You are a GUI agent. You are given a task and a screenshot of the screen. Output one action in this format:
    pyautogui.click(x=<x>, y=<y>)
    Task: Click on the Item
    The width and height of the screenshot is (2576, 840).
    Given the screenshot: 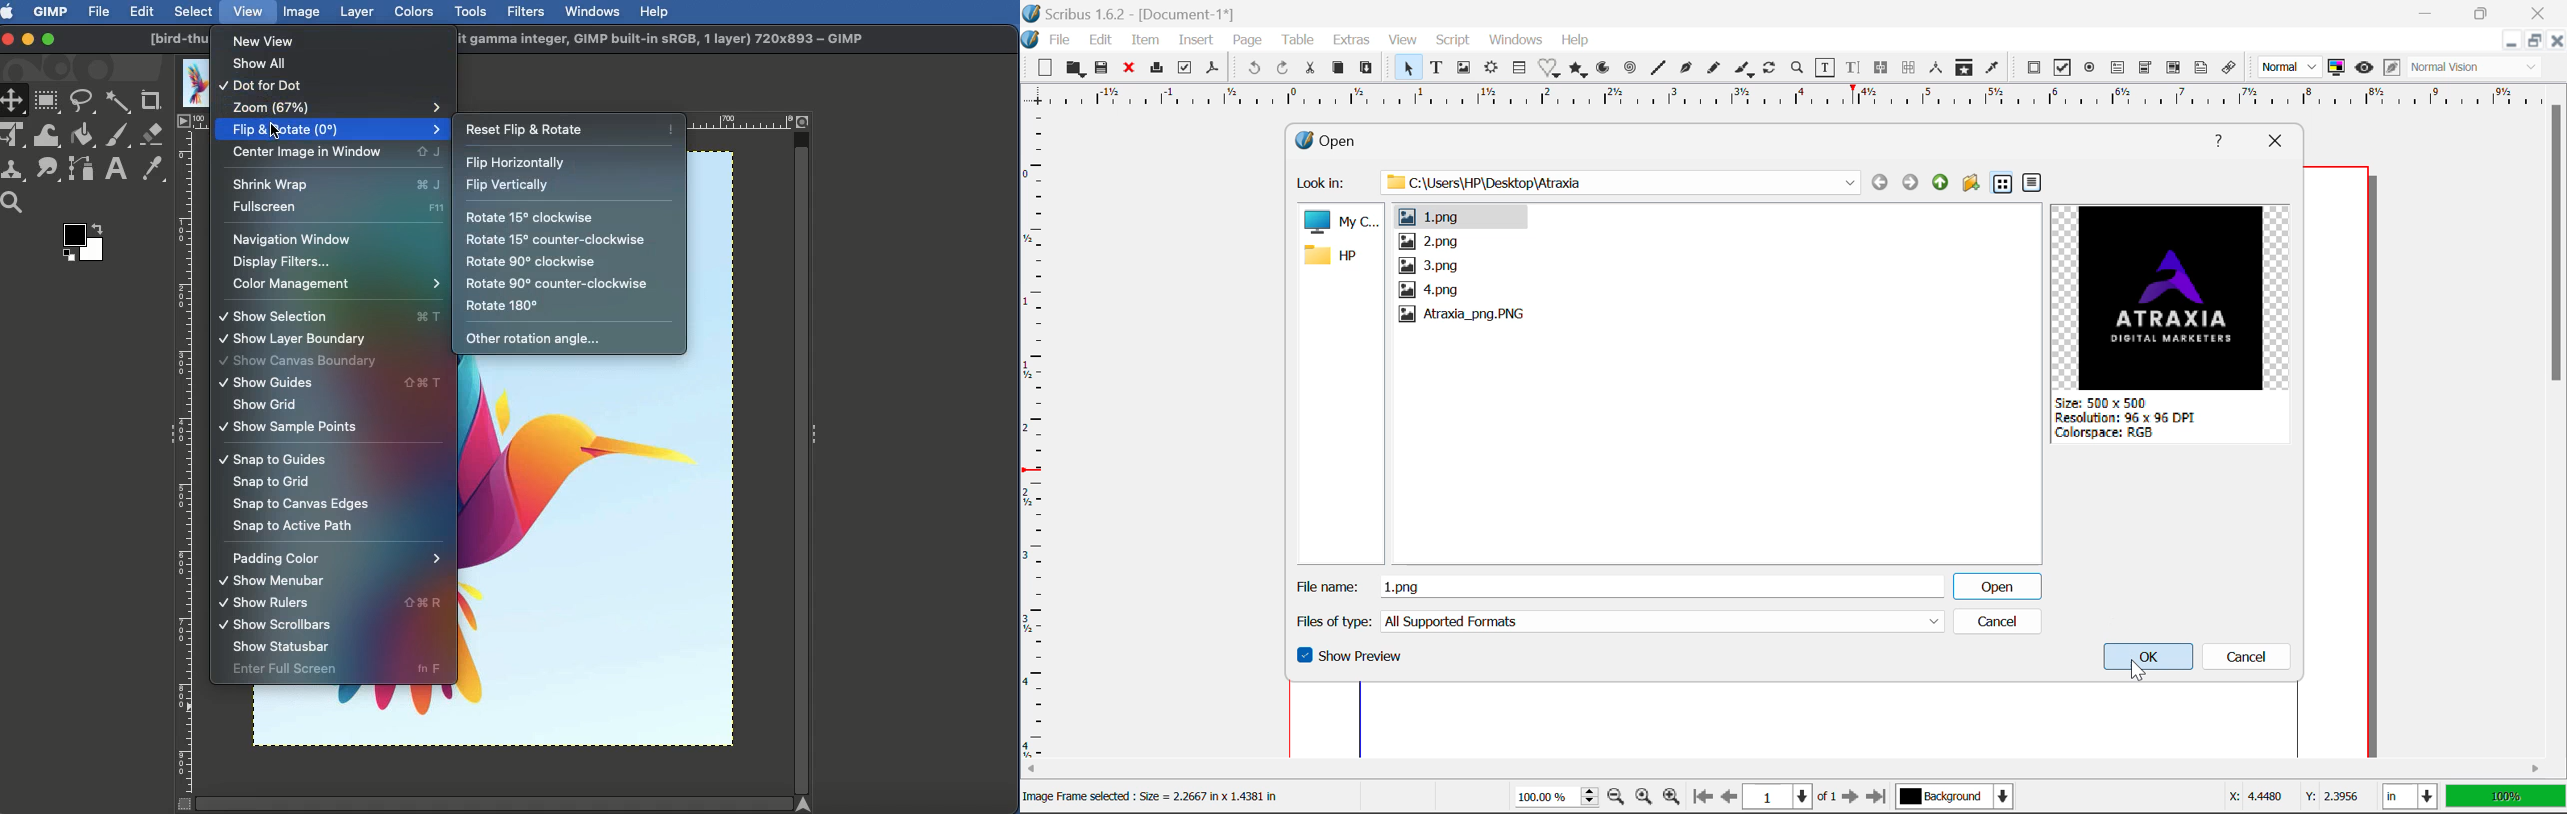 What is the action you would take?
    pyautogui.click(x=1146, y=41)
    